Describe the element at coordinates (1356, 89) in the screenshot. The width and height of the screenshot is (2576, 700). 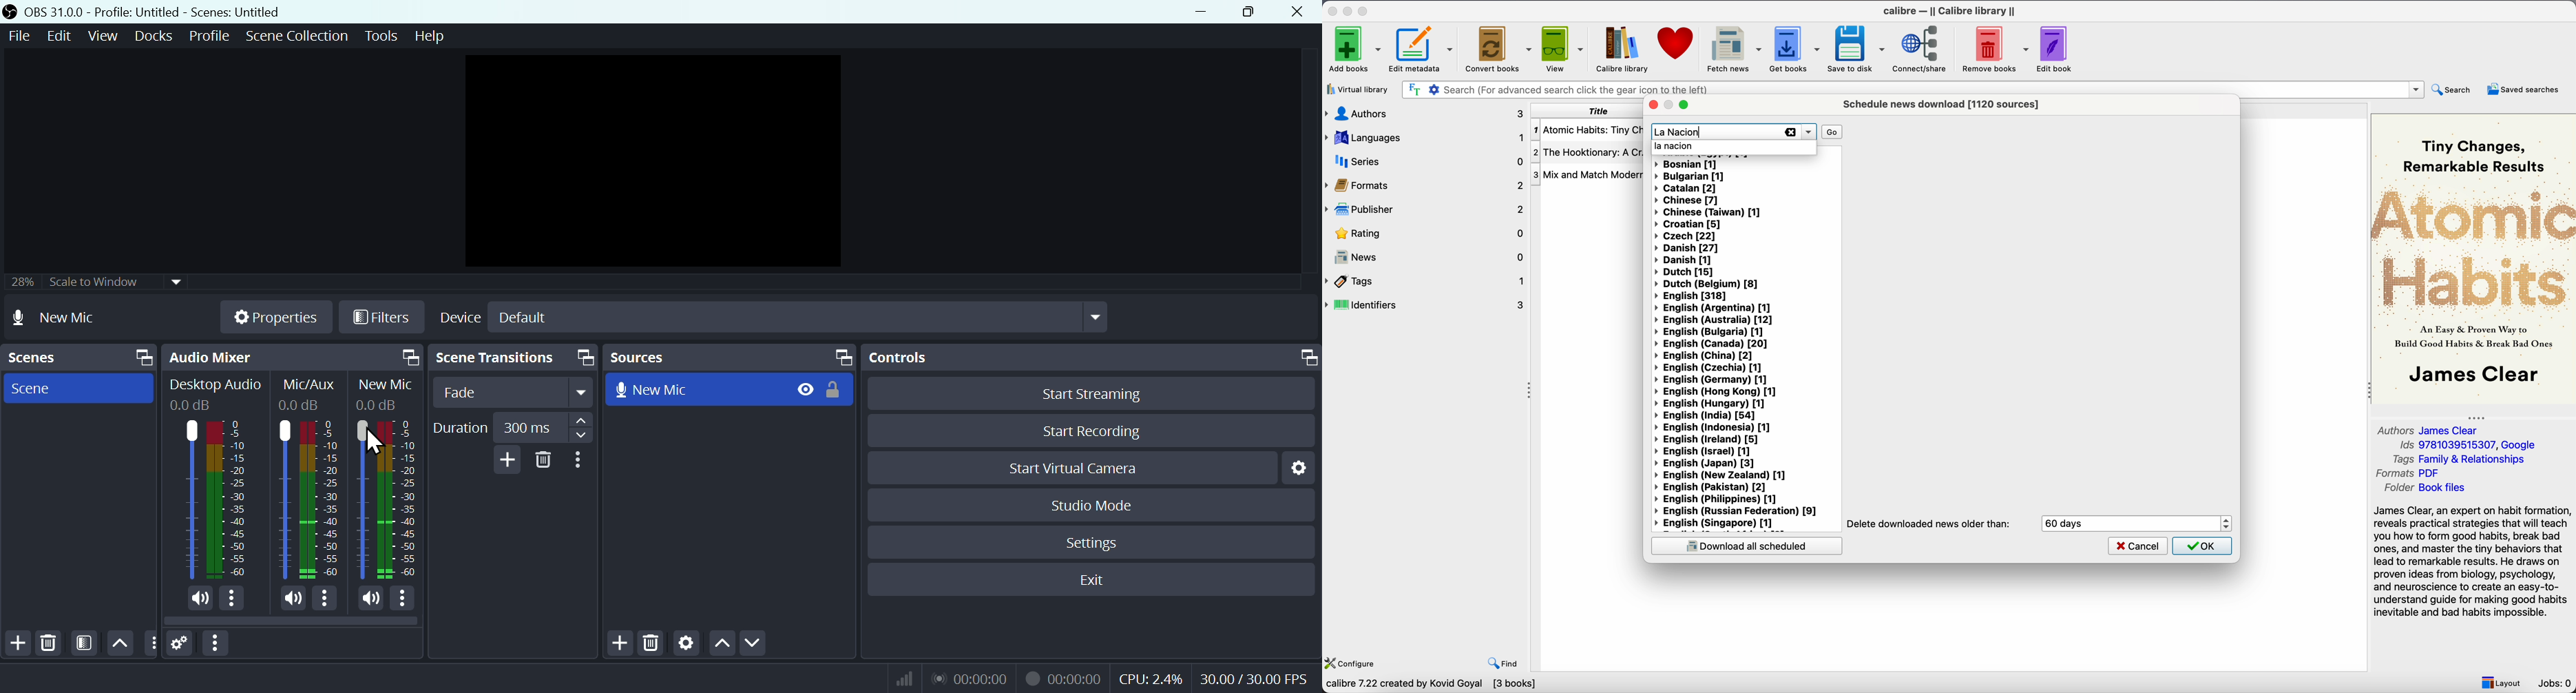
I see `virtual library` at that location.